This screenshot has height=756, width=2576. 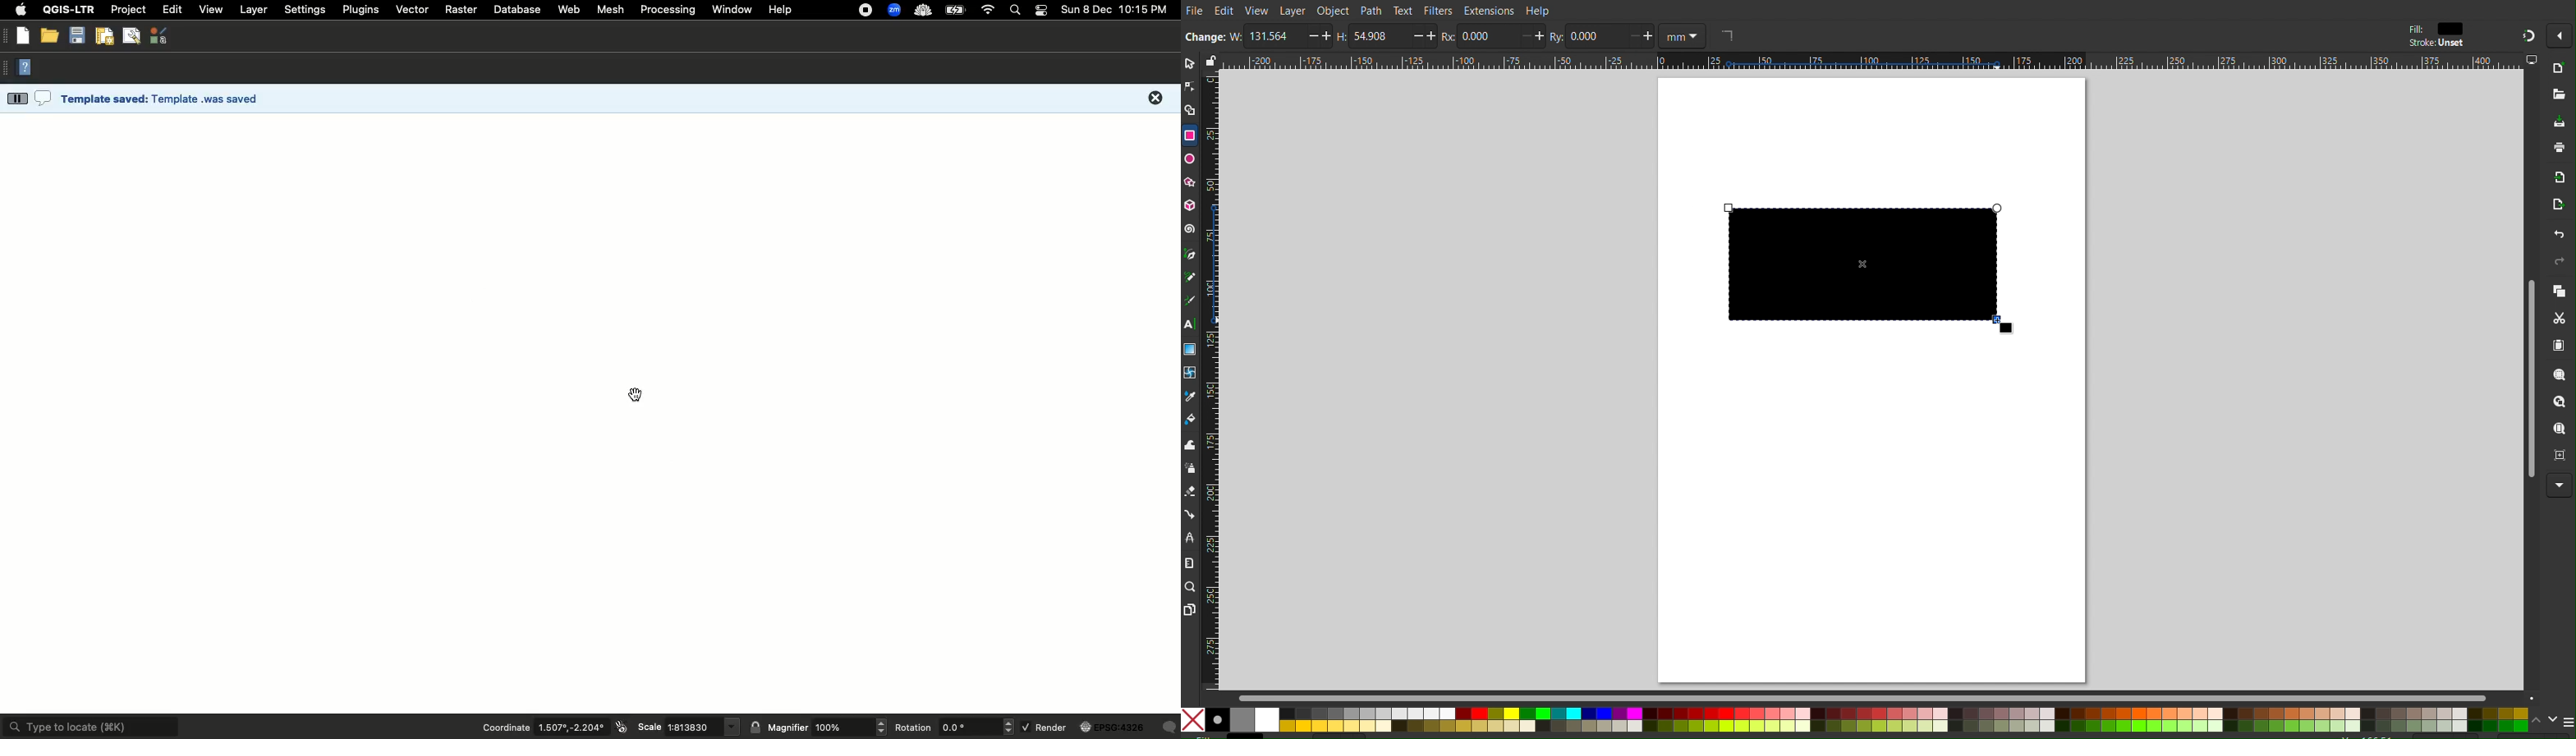 I want to click on 131, so click(x=1275, y=36).